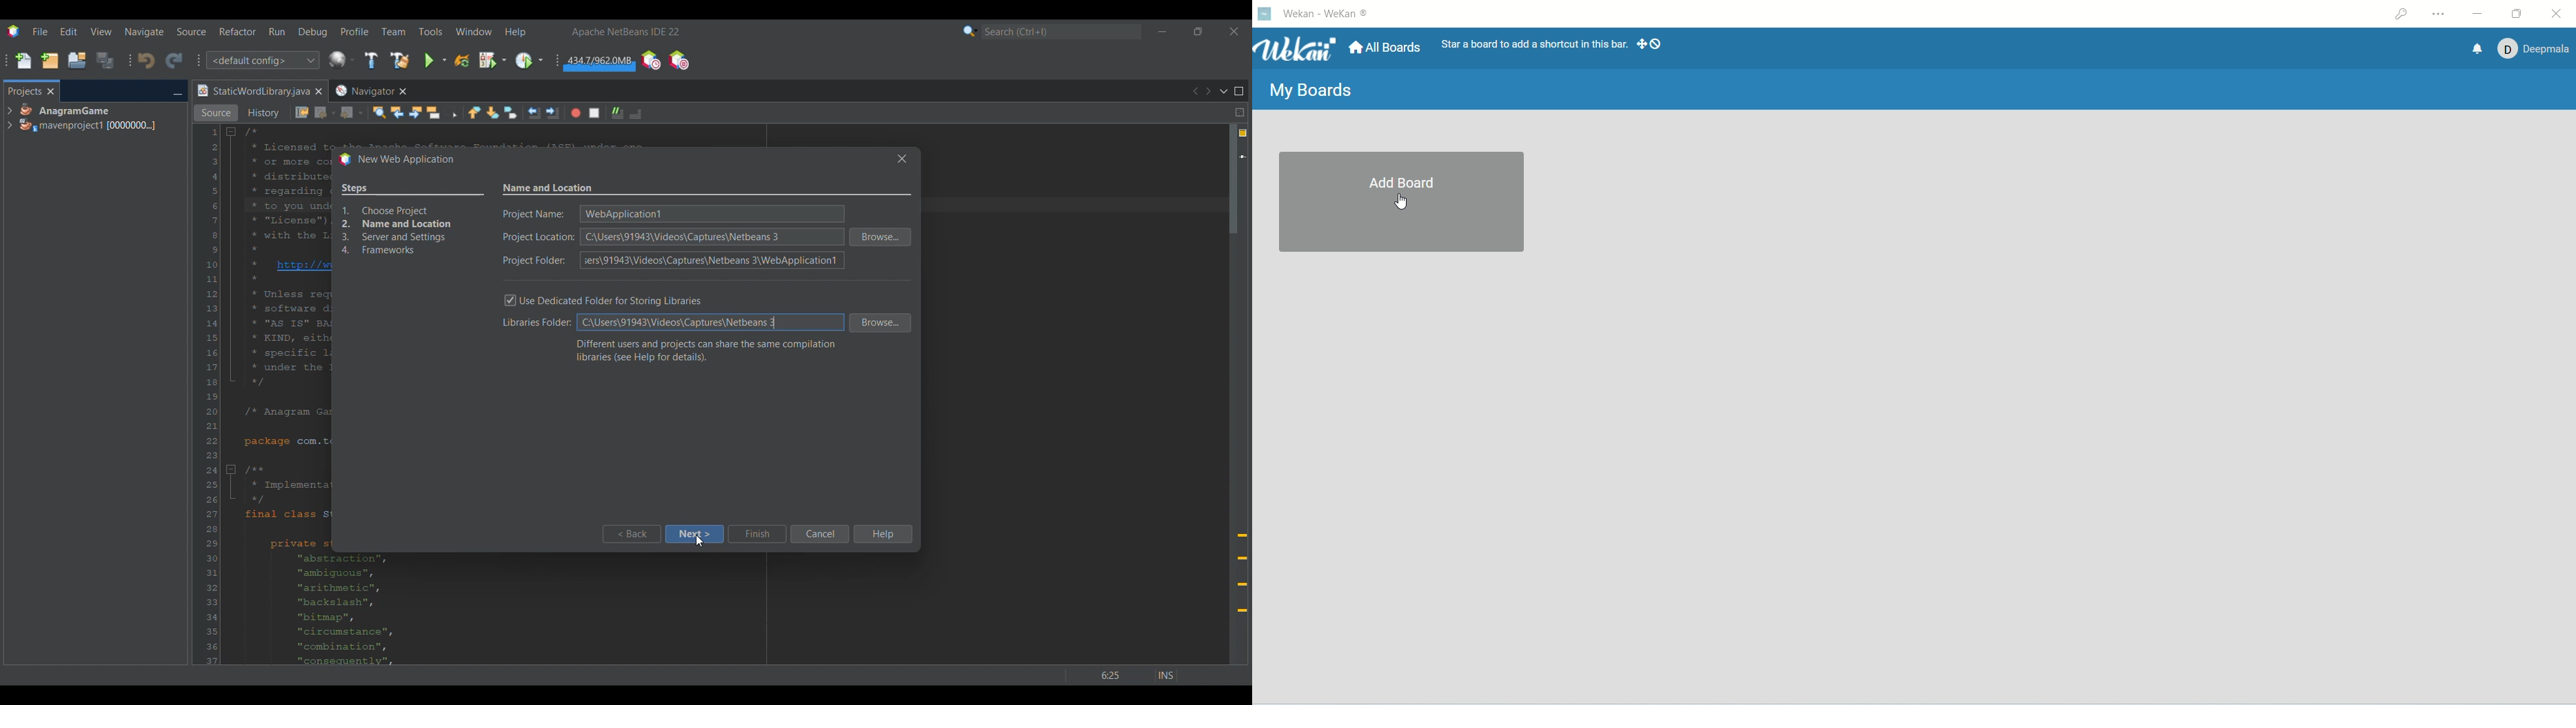  What do you see at coordinates (1405, 204) in the screenshot?
I see `add boards` at bounding box center [1405, 204].